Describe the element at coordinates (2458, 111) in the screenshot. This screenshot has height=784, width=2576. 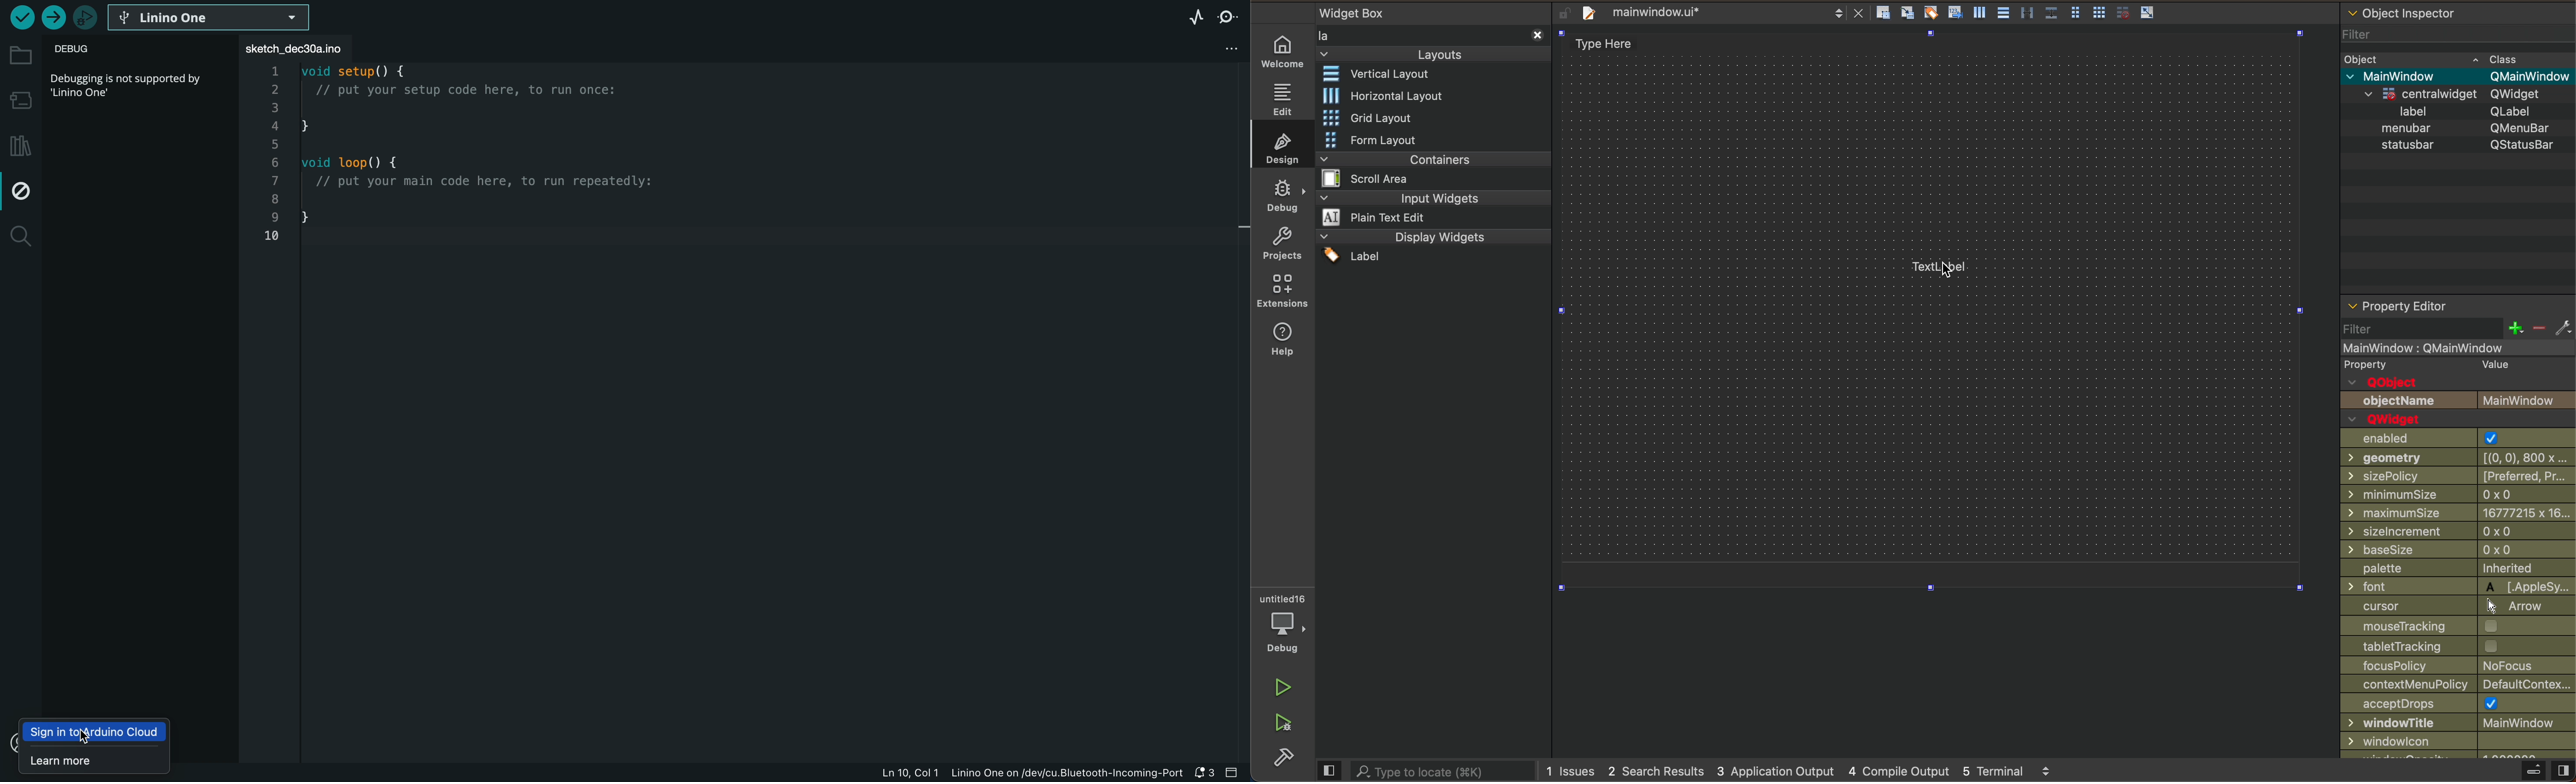
I see `label` at that location.